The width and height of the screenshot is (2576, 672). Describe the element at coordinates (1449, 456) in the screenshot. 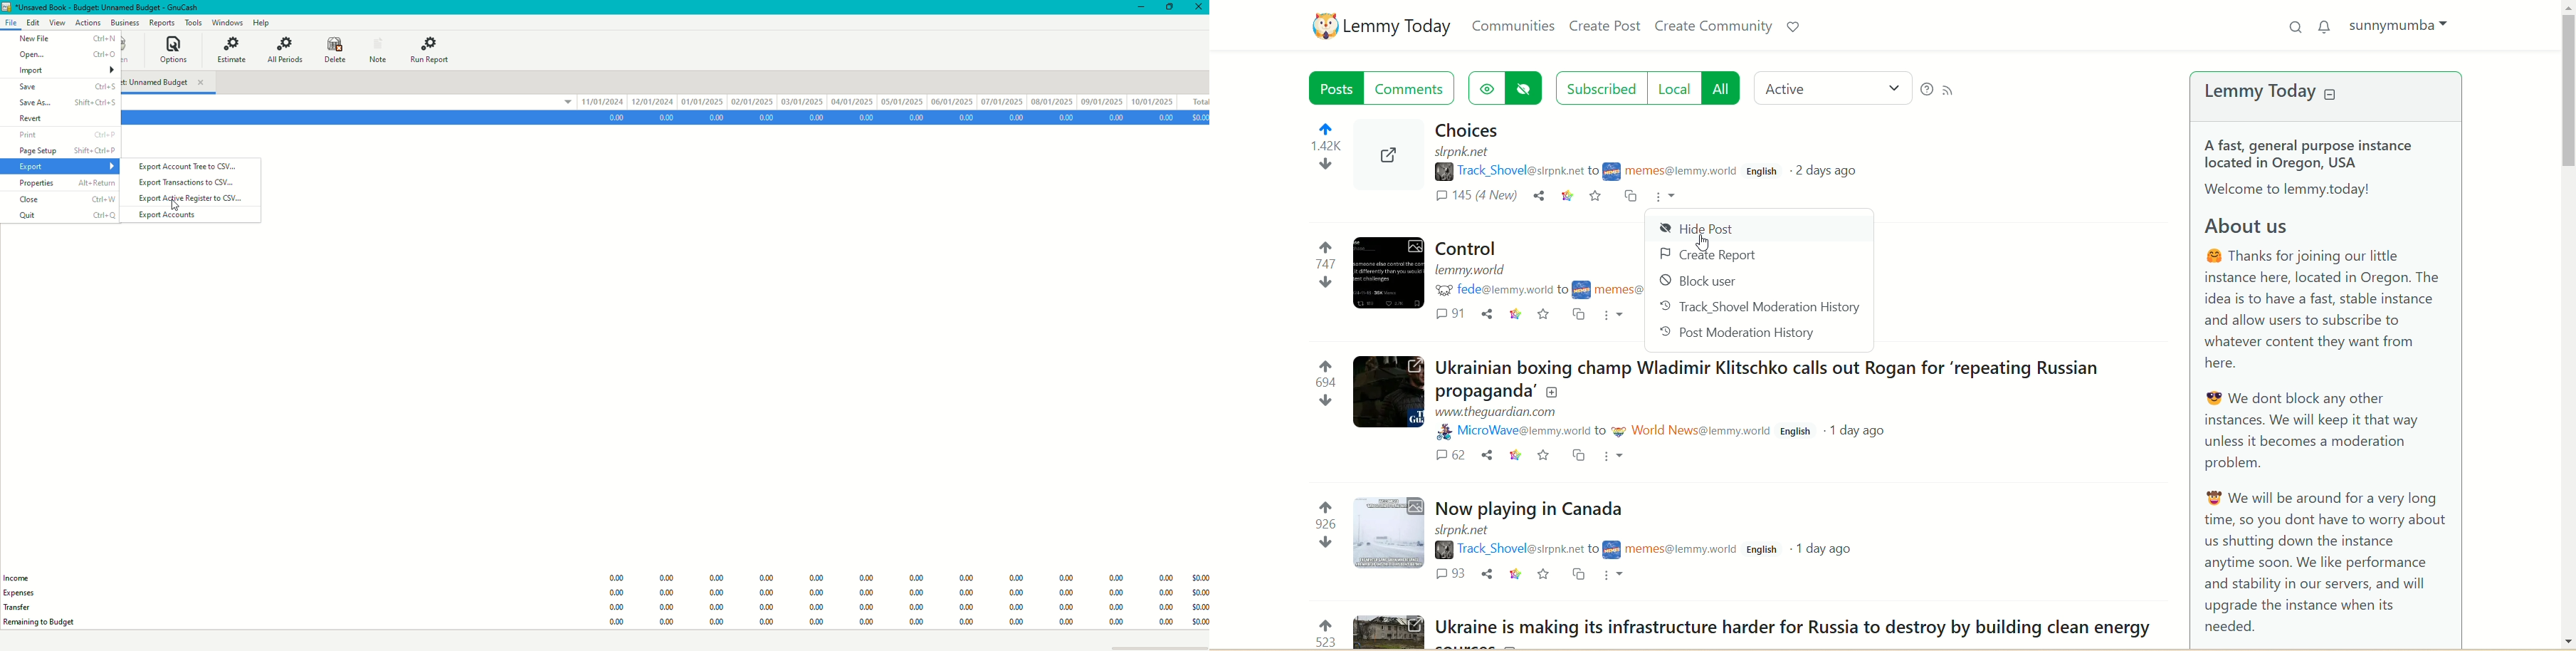

I see `comments` at that location.